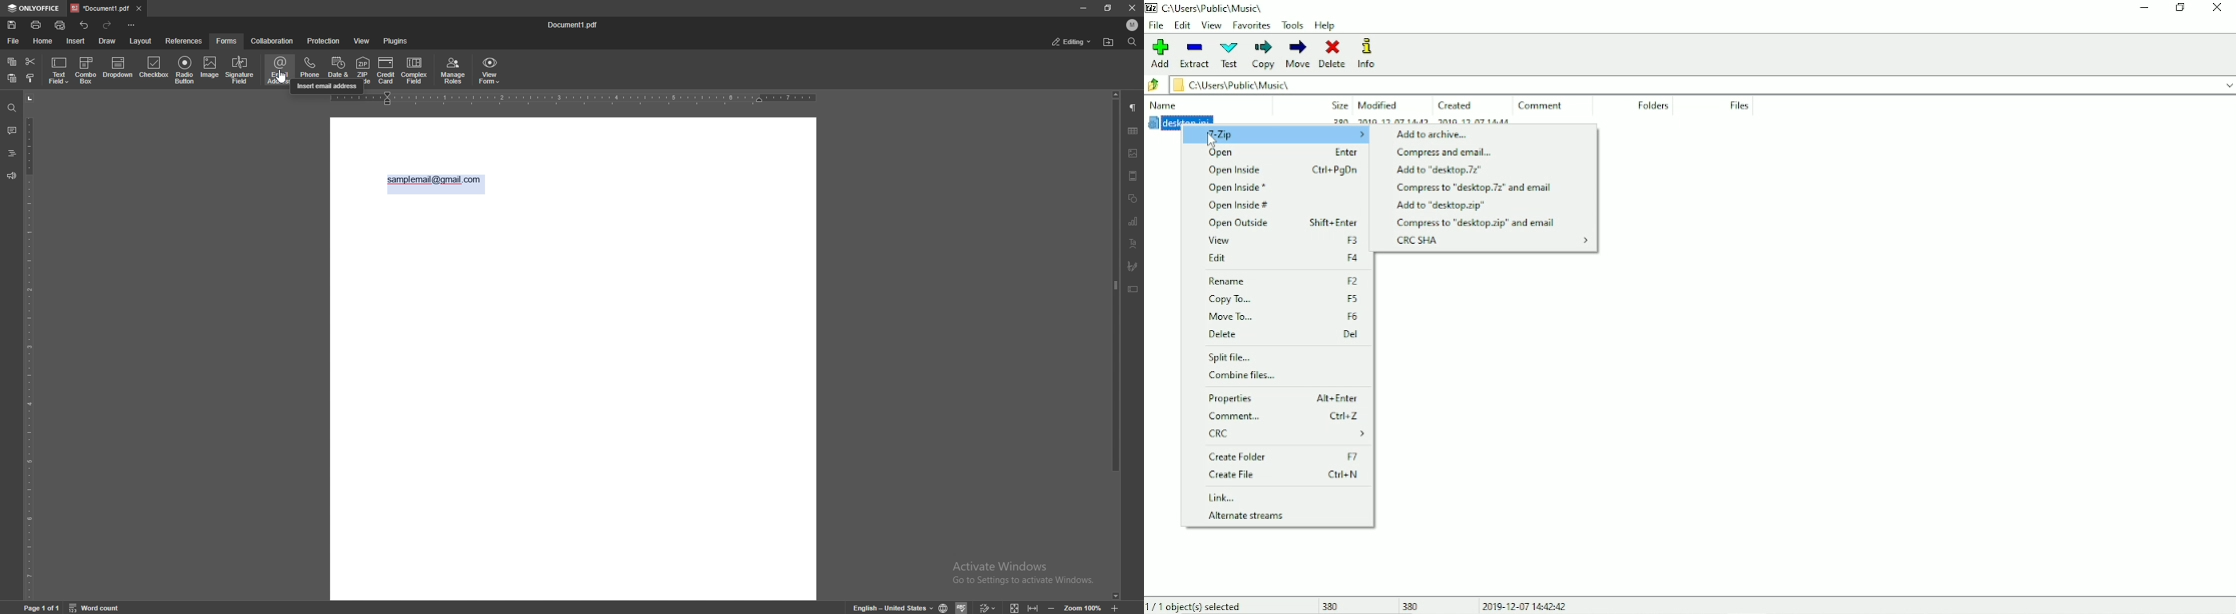  I want to click on customize toolbar, so click(132, 26).